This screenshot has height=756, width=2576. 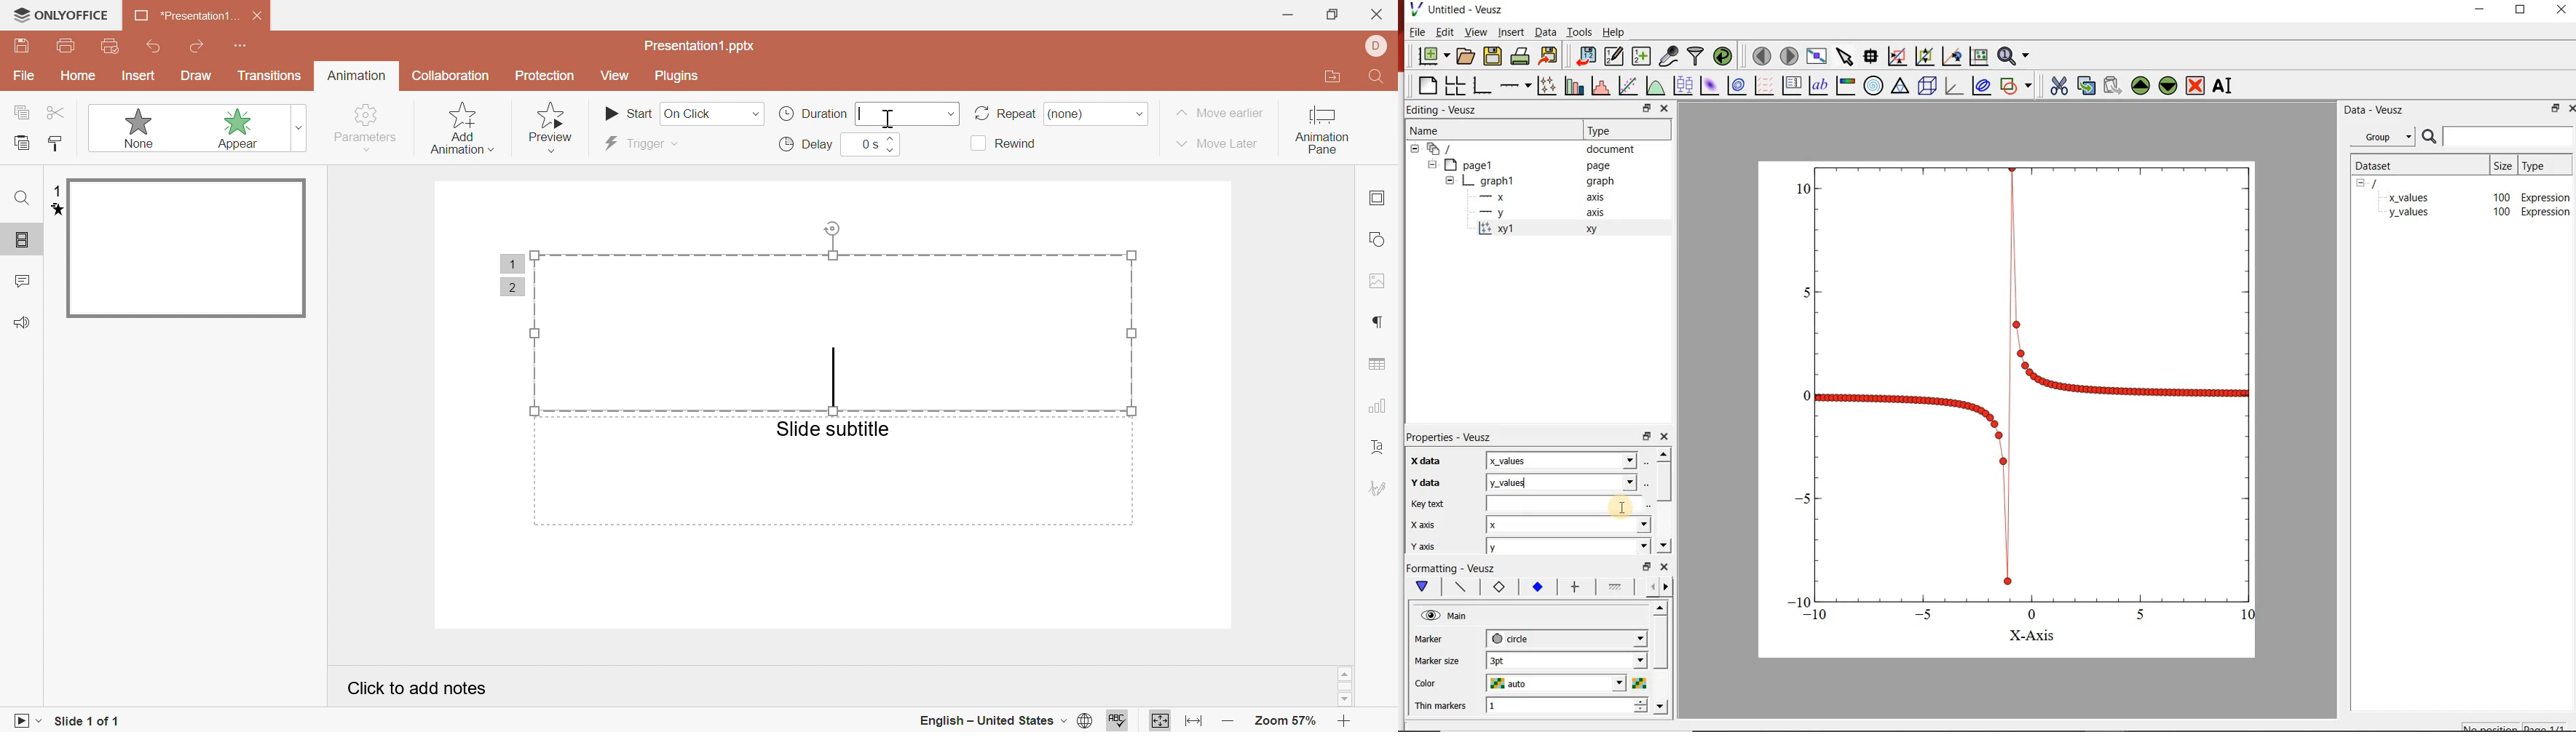 I want to click on click or draw a rectangle to zoom on graph axes, so click(x=1897, y=56).